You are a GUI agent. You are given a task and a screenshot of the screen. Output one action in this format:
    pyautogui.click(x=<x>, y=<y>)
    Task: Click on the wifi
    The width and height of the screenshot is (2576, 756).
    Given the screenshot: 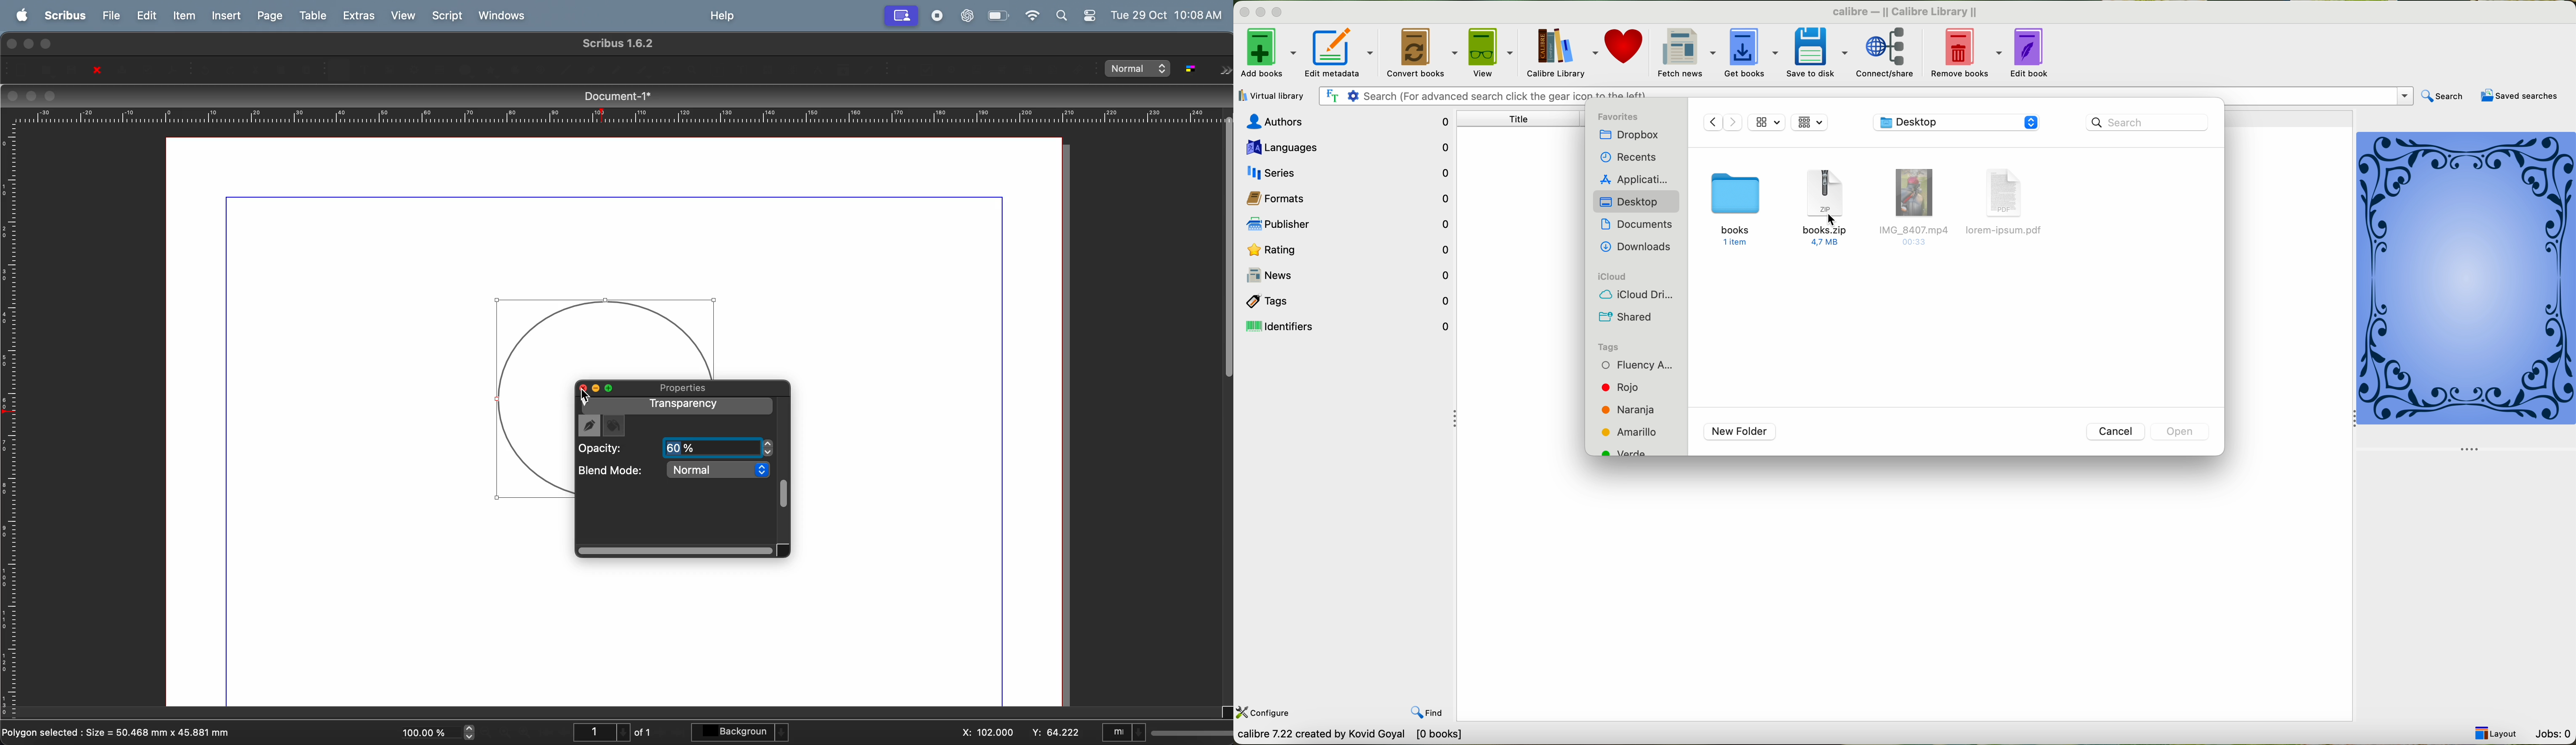 What is the action you would take?
    pyautogui.click(x=1030, y=15)
    